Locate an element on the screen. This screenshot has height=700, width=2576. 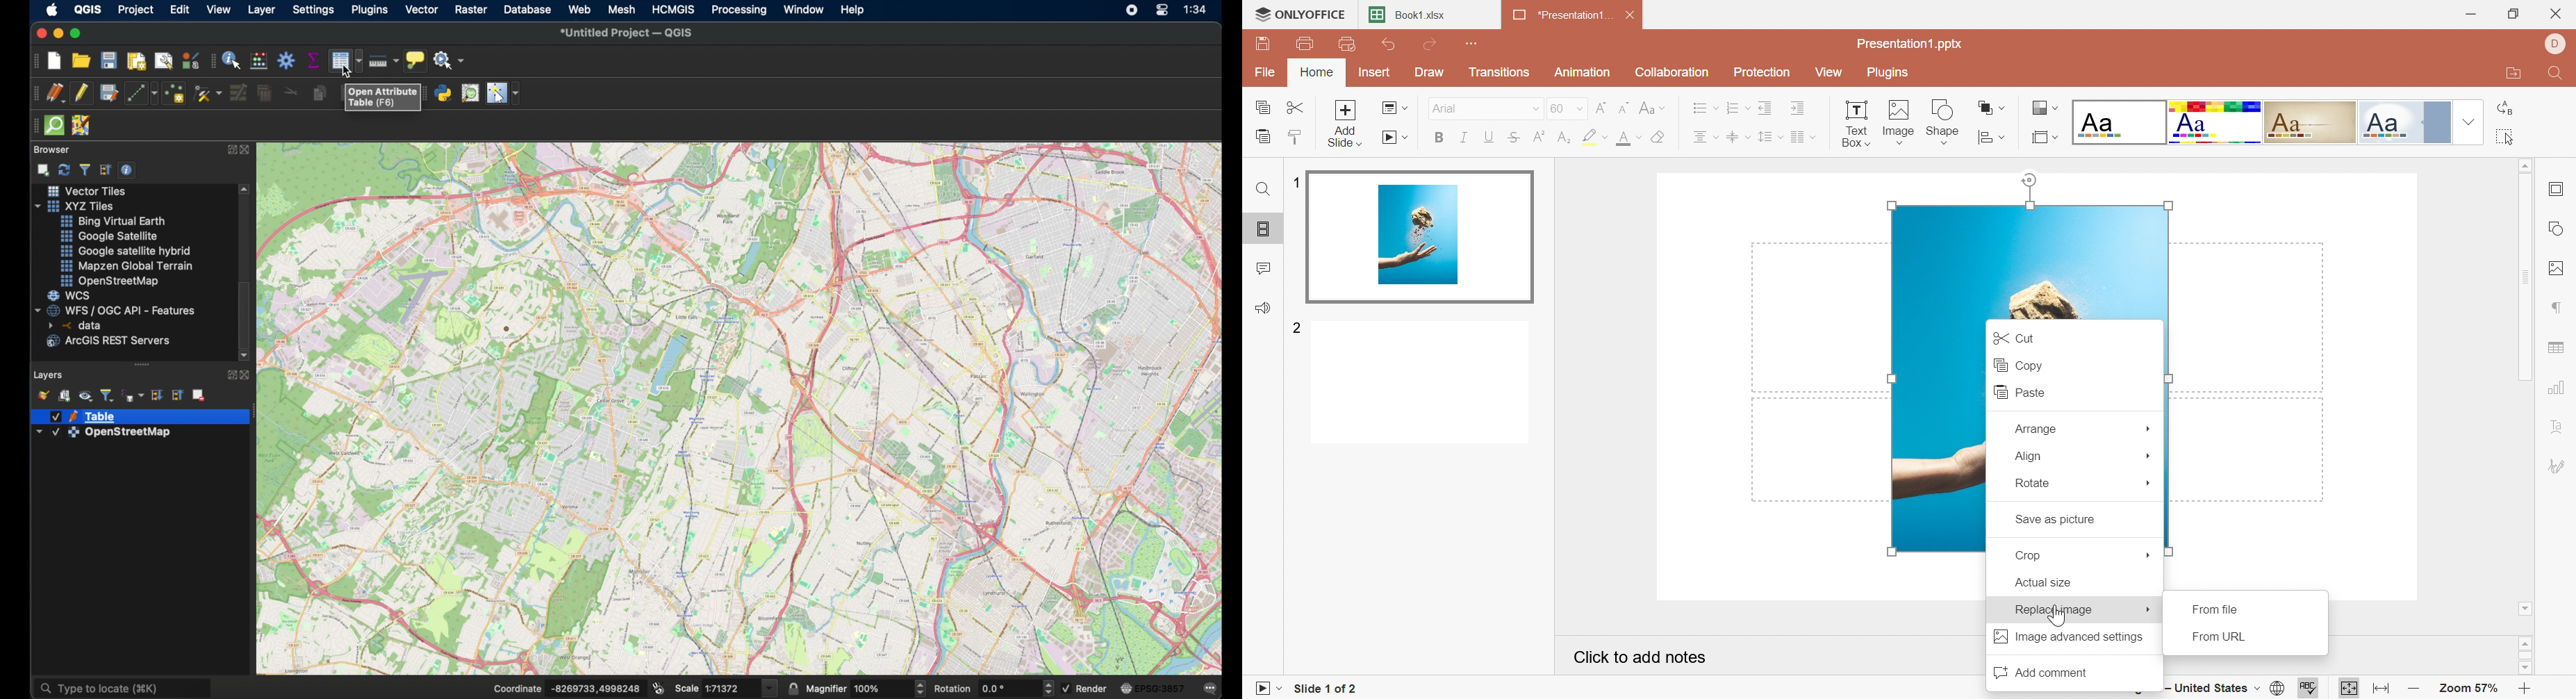
Image advanced settings is located at coordinates (2068, 637).